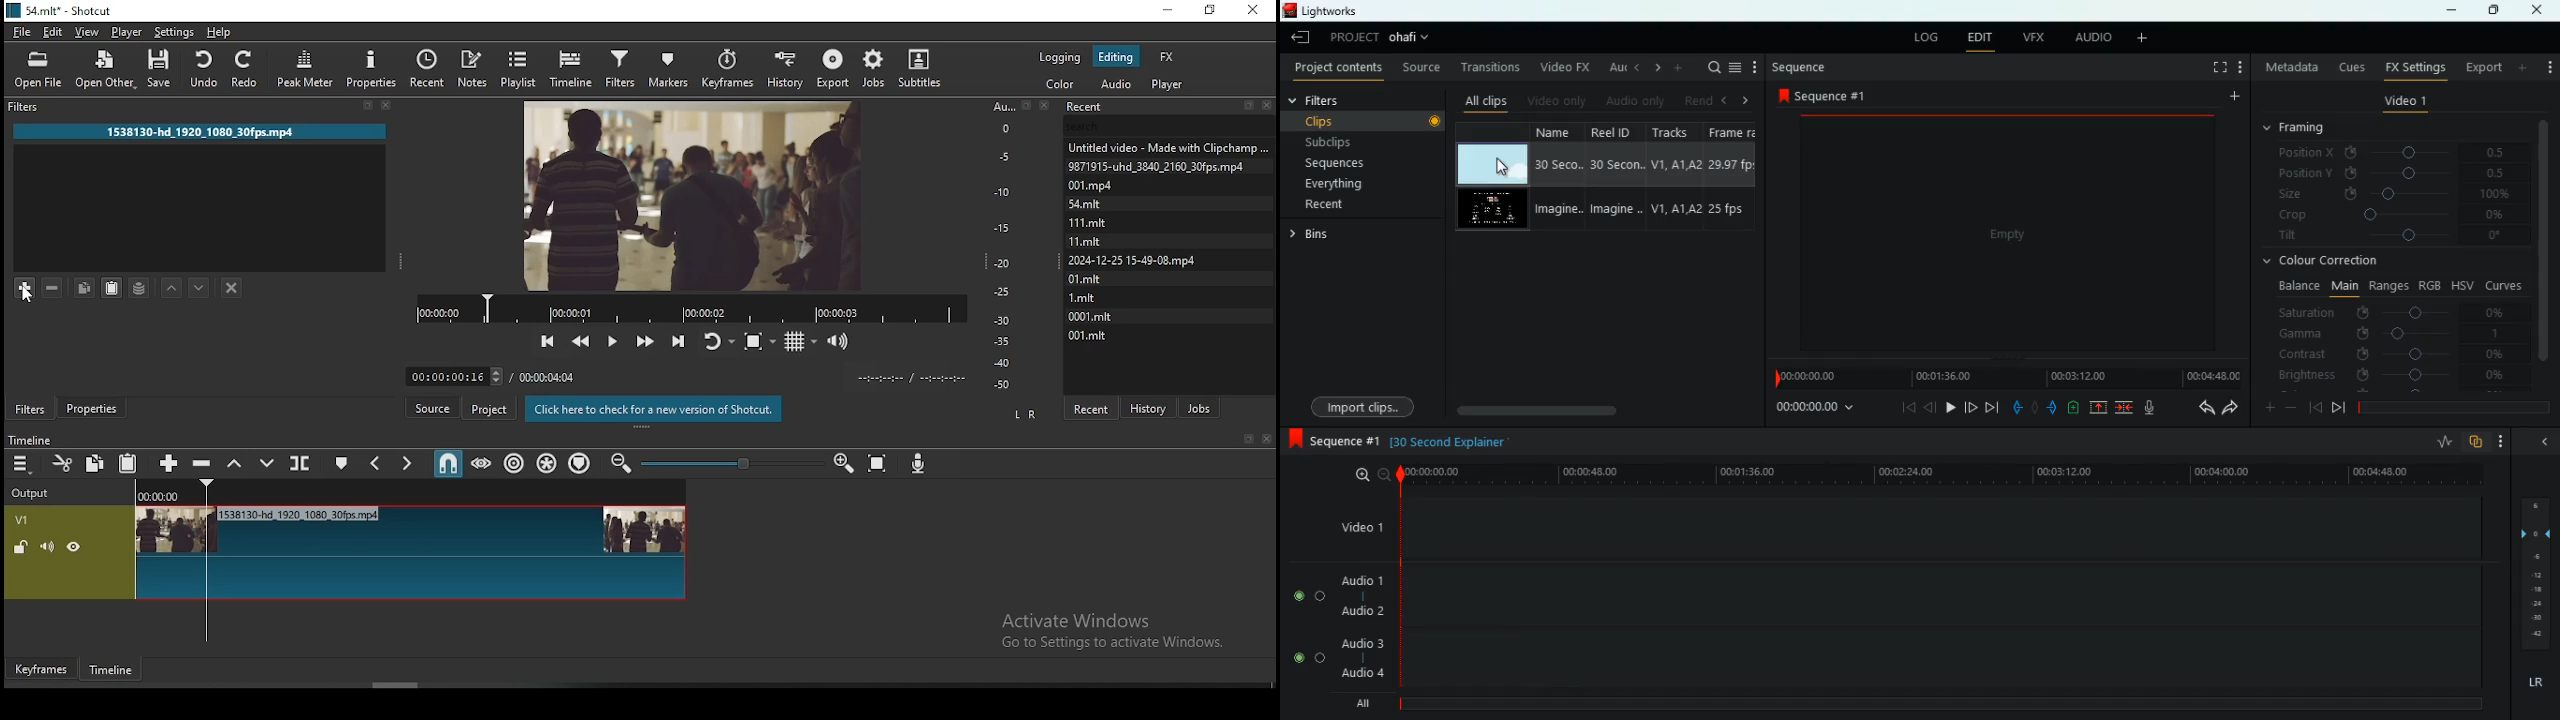 The height and width of the screenshot is (728, 2576). Describe the element at coordinates (2397, 172) in the screenshot. I see `position y` at that location.